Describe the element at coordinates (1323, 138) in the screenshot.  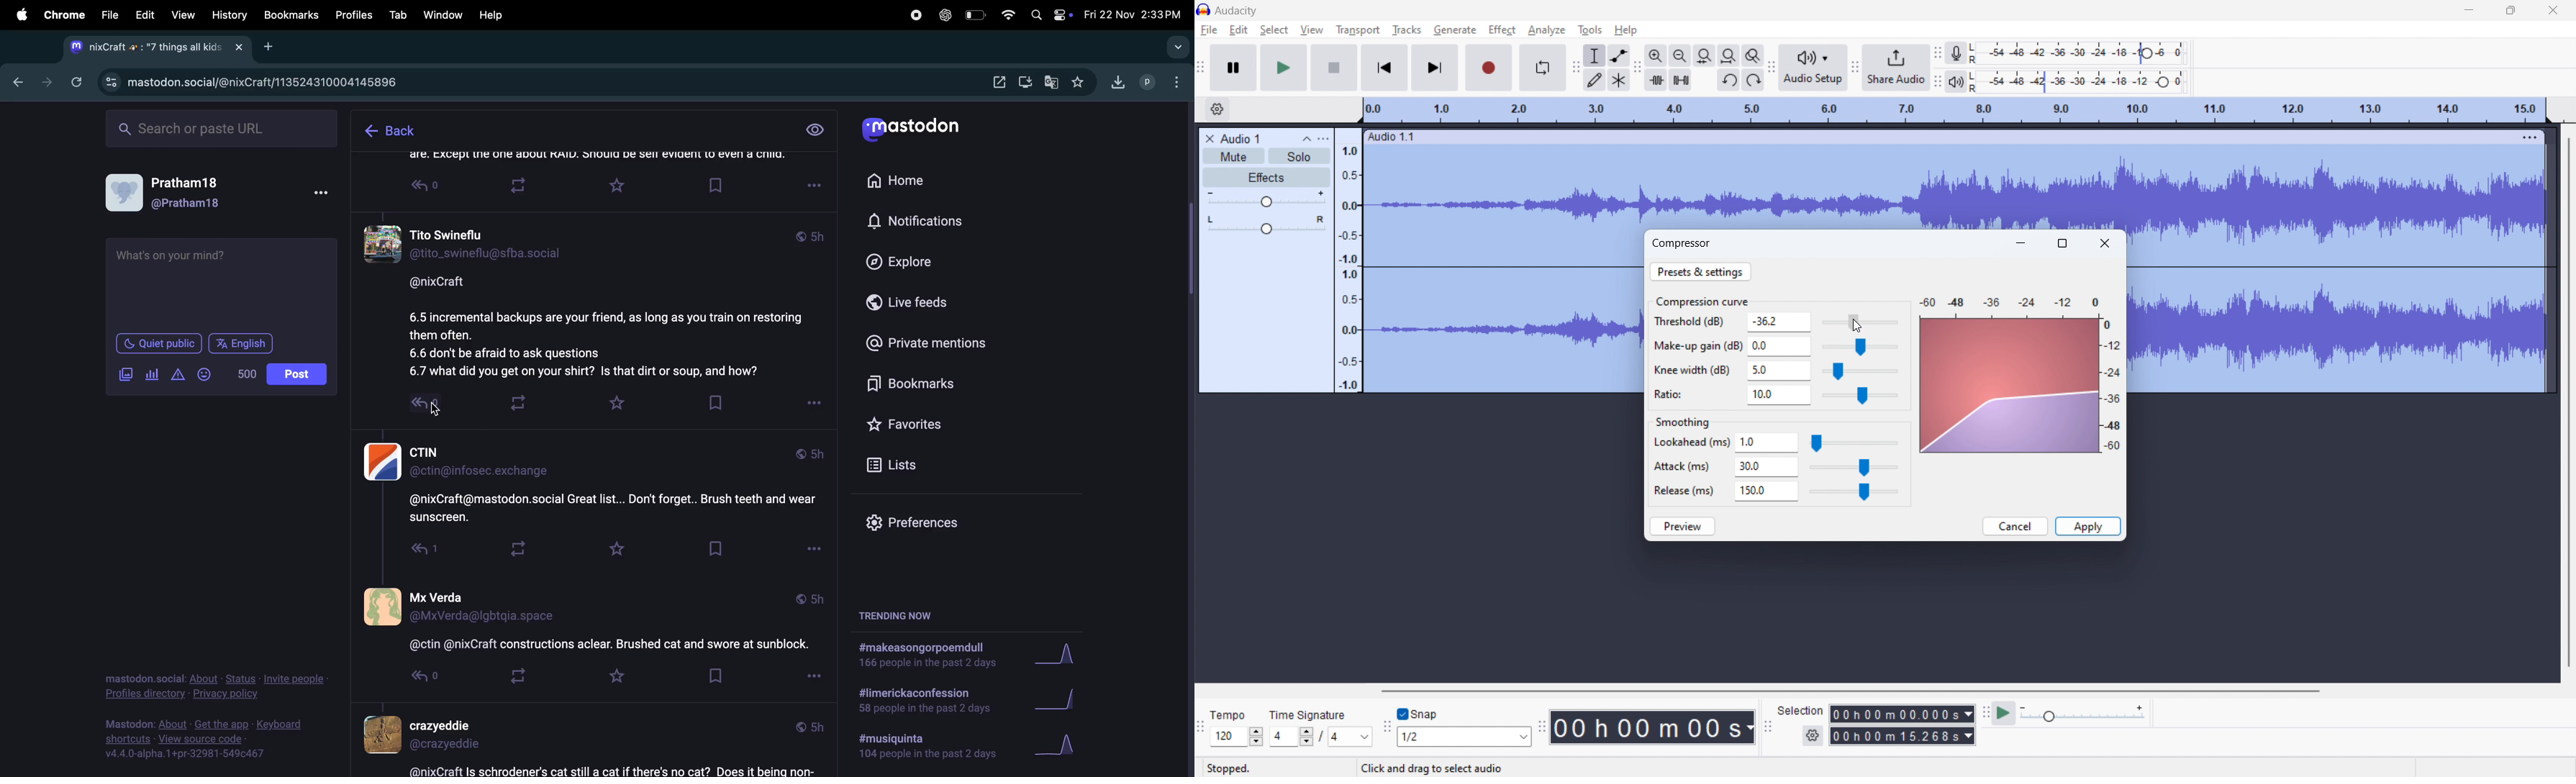
I see `view menu` at that location.